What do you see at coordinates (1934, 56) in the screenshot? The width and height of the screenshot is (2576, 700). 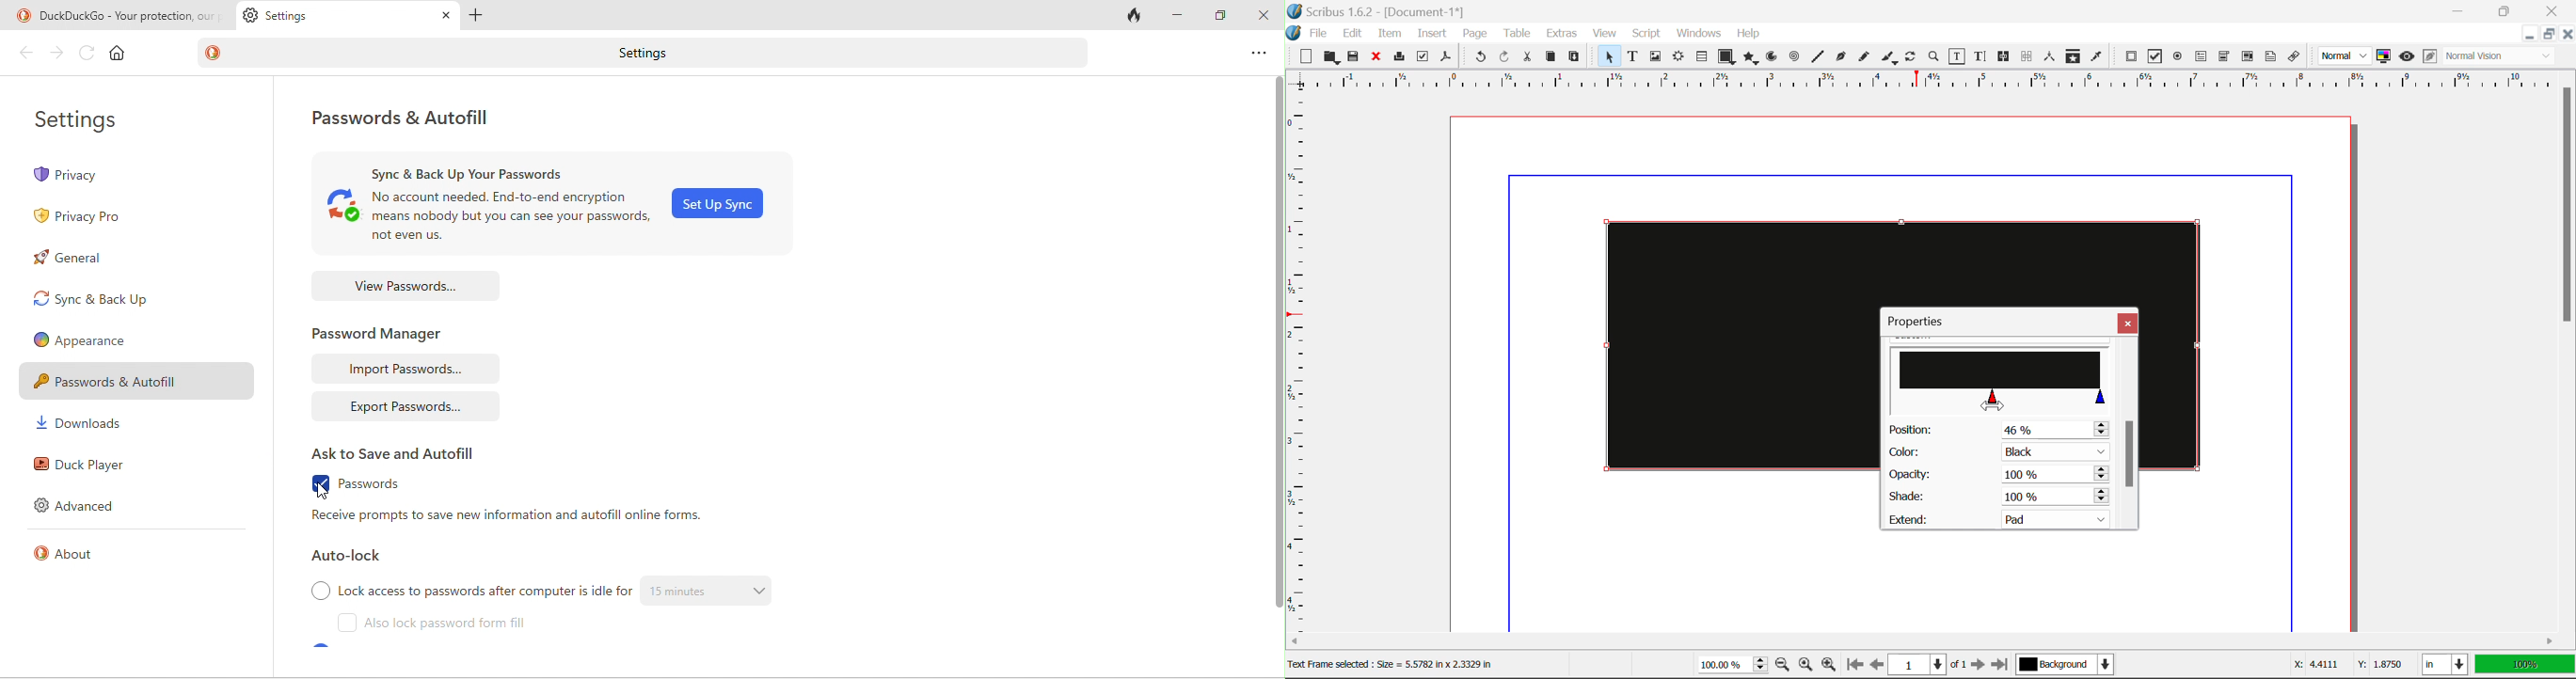 I see `Zoom` at bounding box center [1934, 56].